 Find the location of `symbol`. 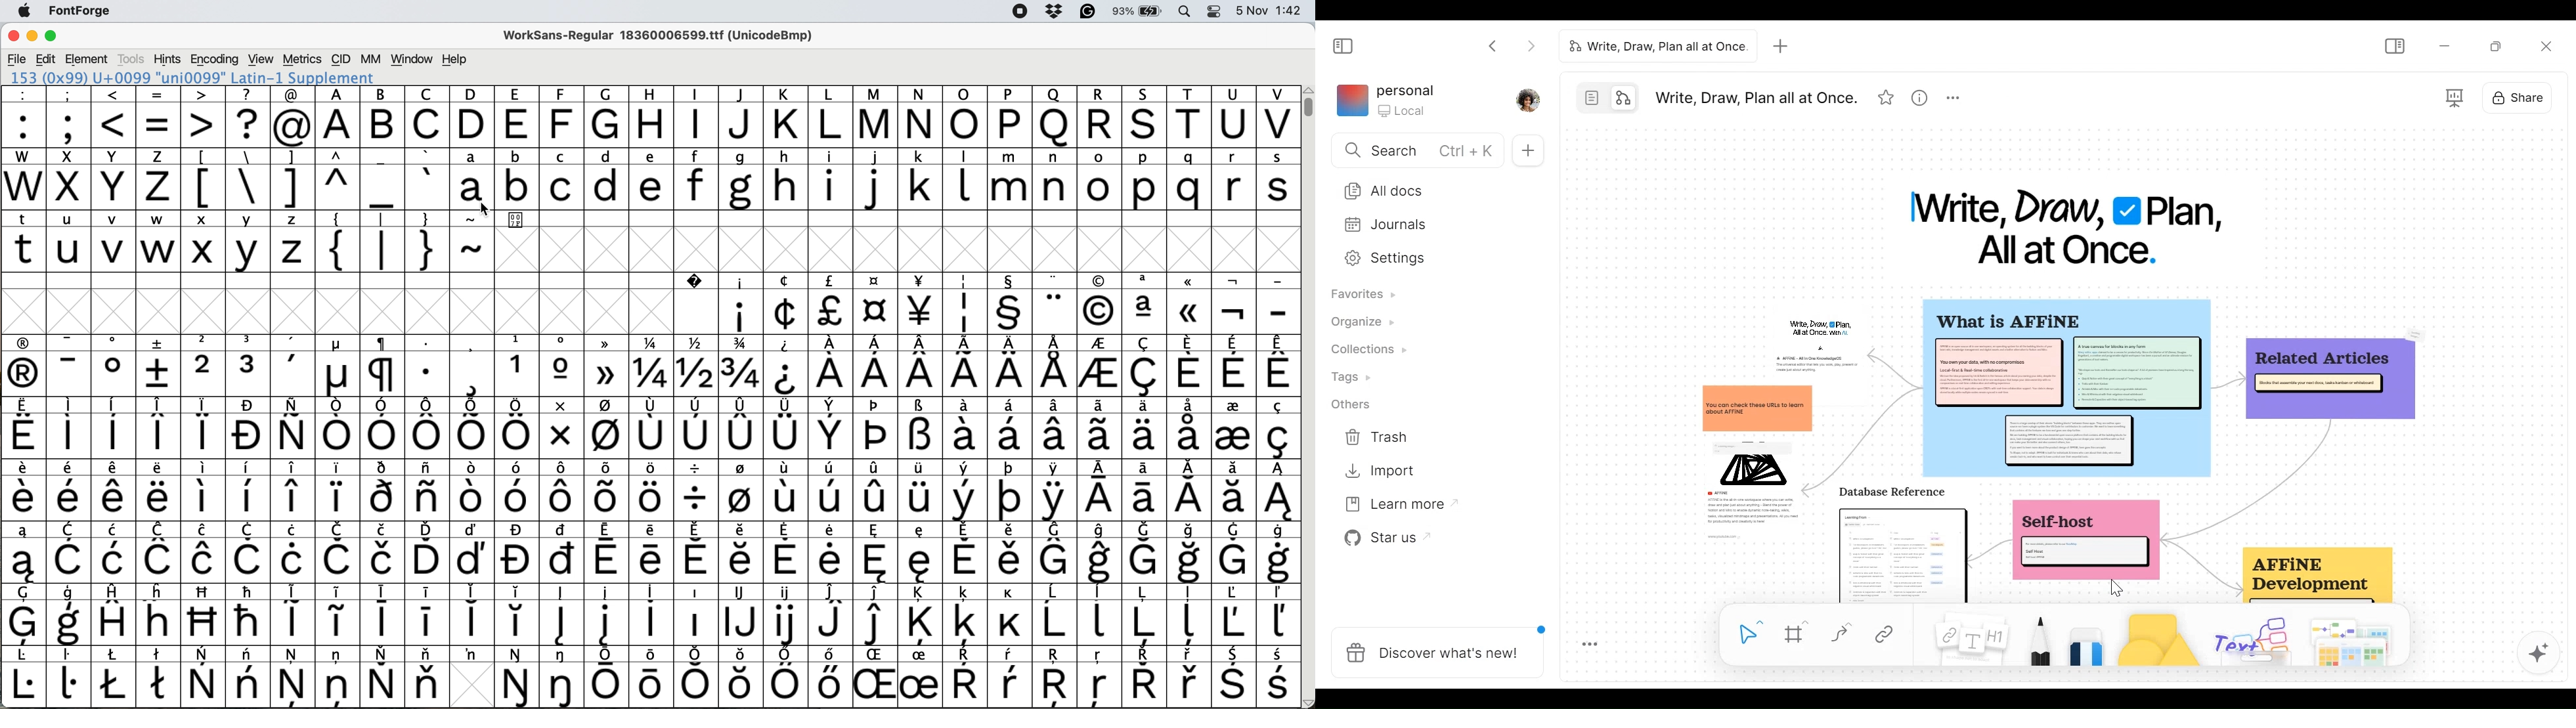

symbol is located at coordinates (741, 551).